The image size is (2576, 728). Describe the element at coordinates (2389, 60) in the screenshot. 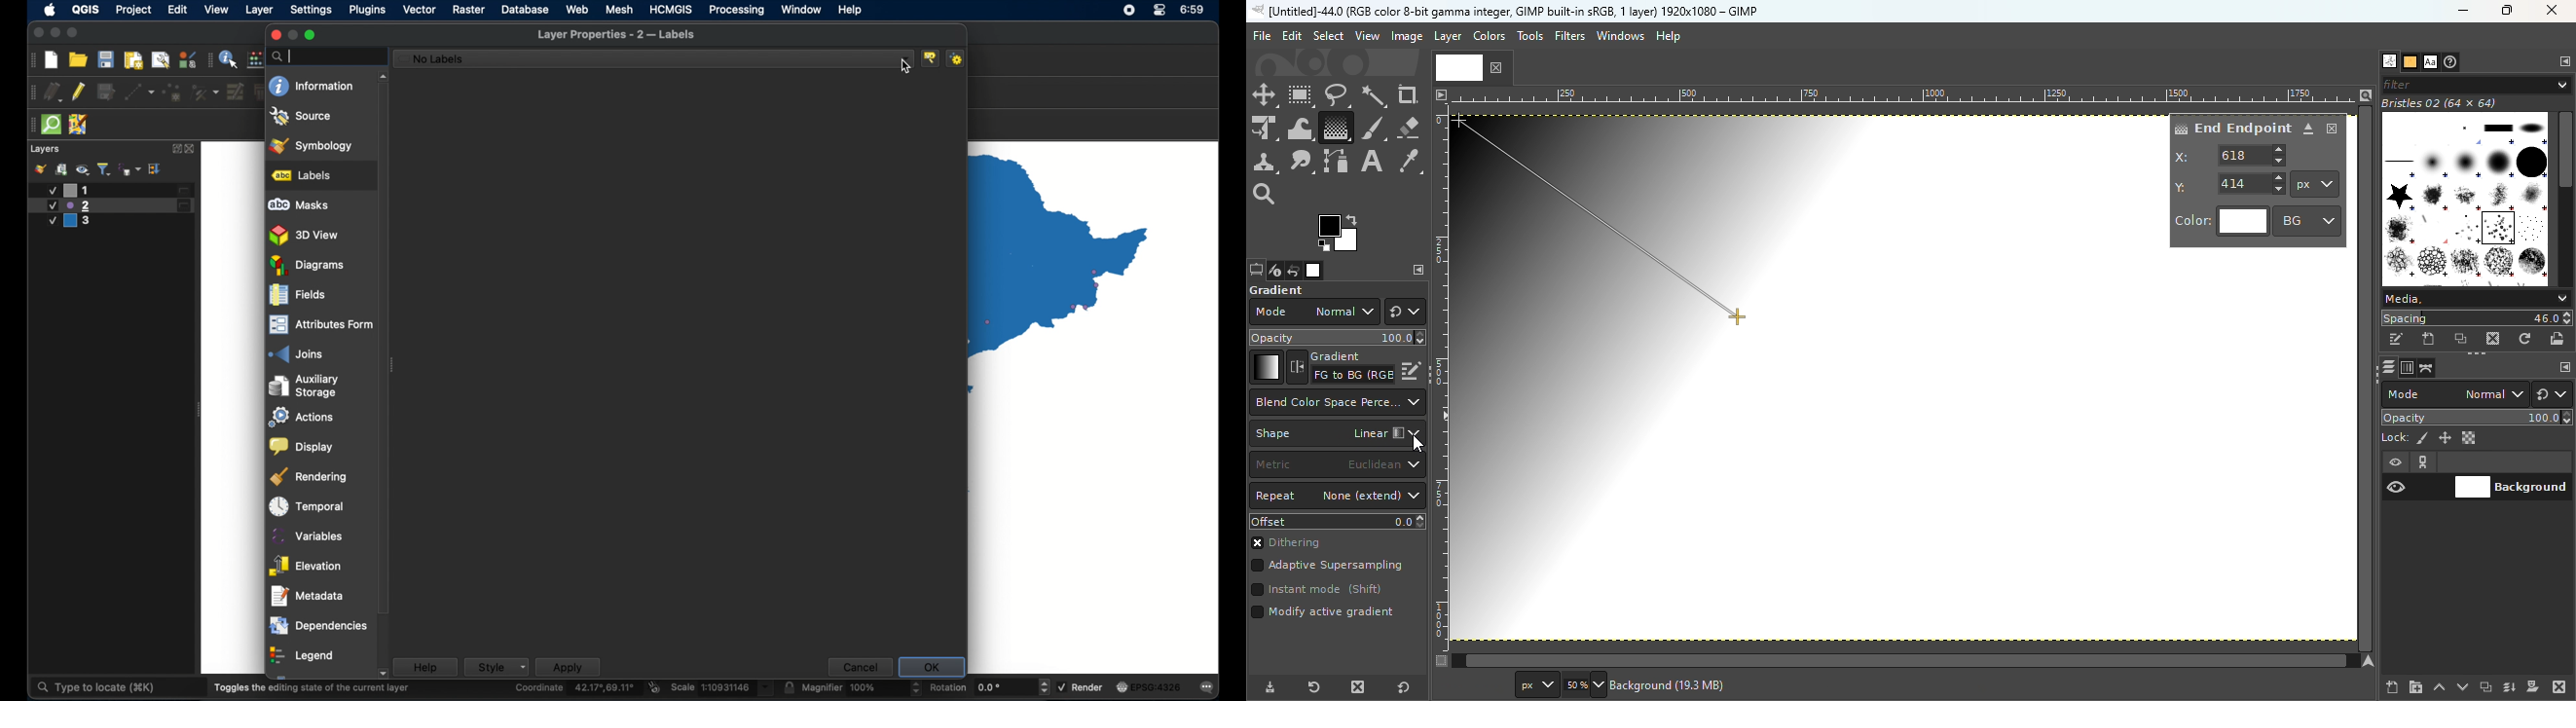

I see `Open the brushes dialog` at that location.